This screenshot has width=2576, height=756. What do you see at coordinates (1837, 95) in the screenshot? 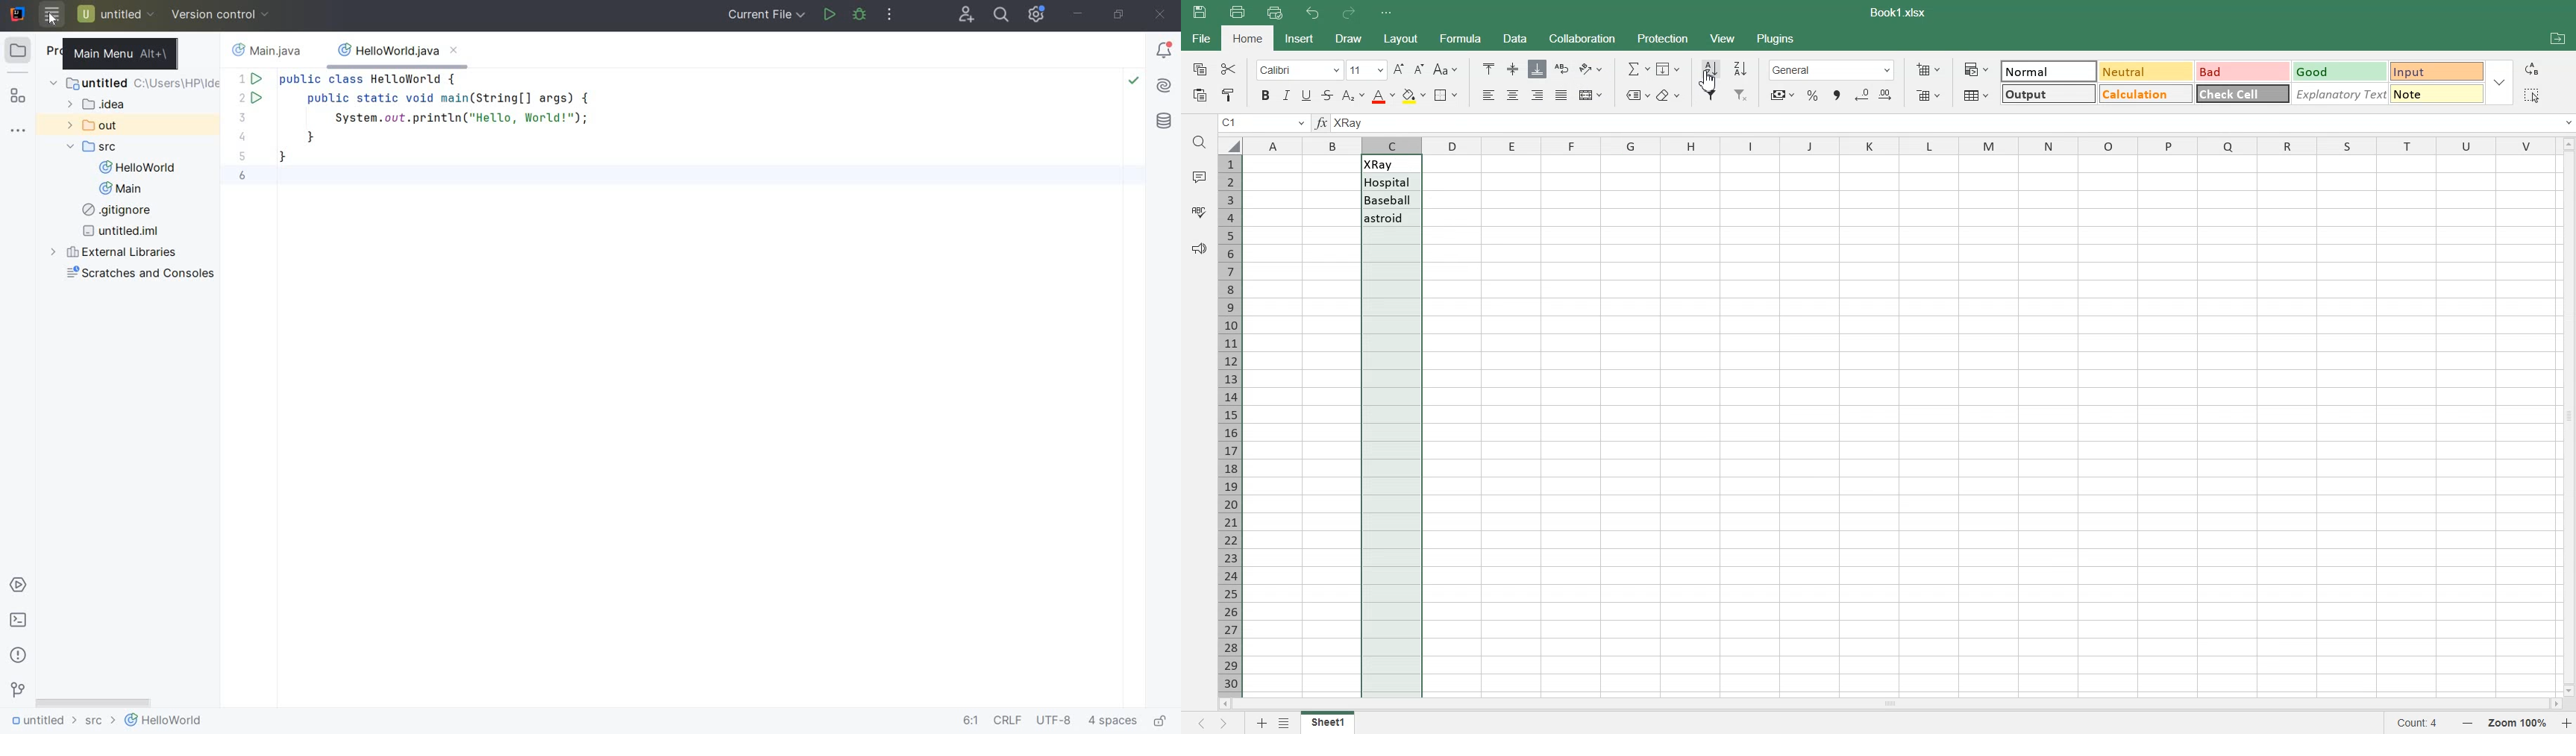
I see `Comma Style` at bounding box center [1837, 95].